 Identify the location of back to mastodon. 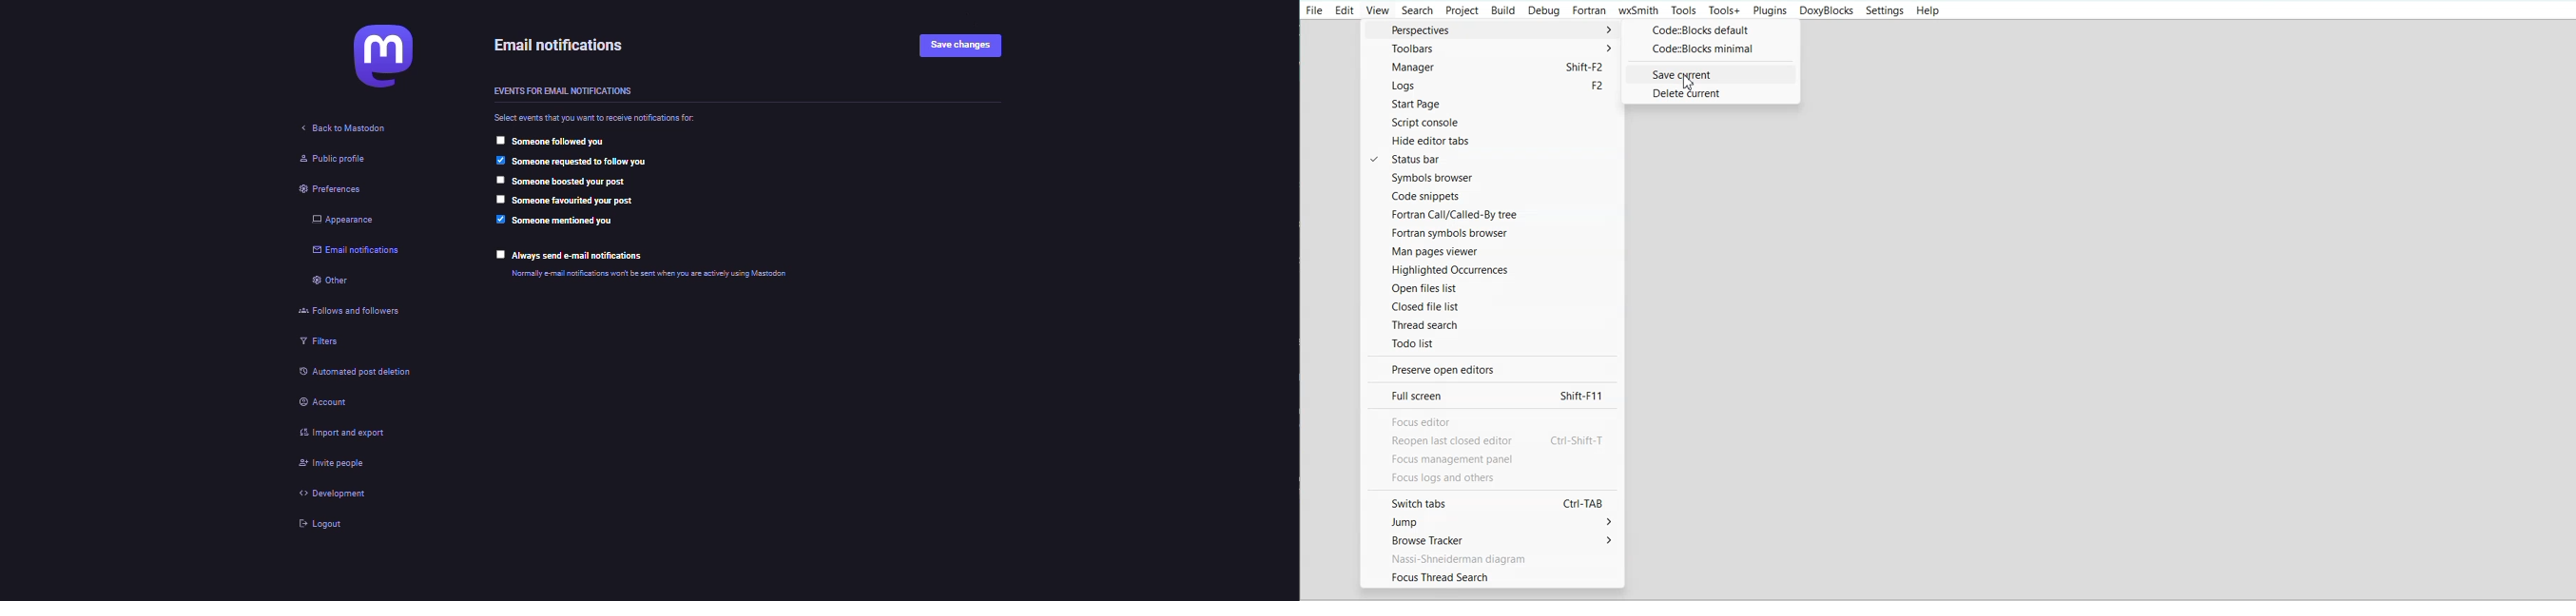
(336, 131).